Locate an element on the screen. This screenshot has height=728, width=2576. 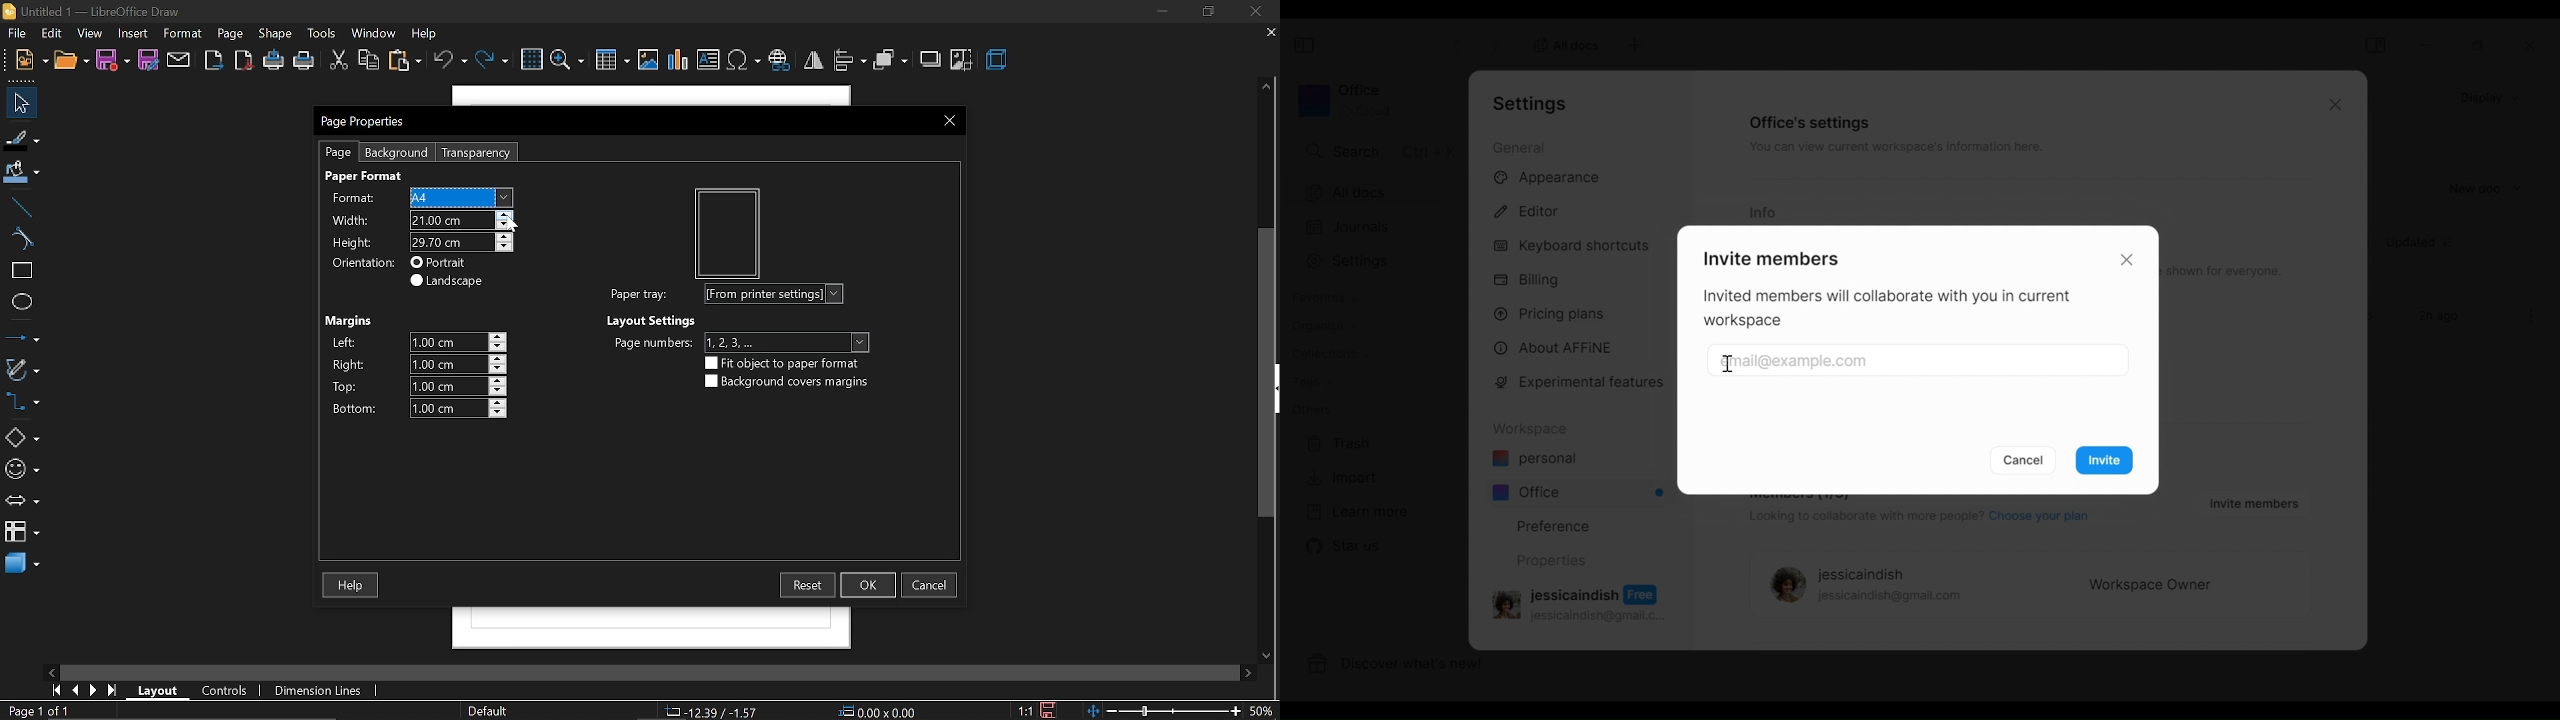
shadow is located at coordinates (930, 60).